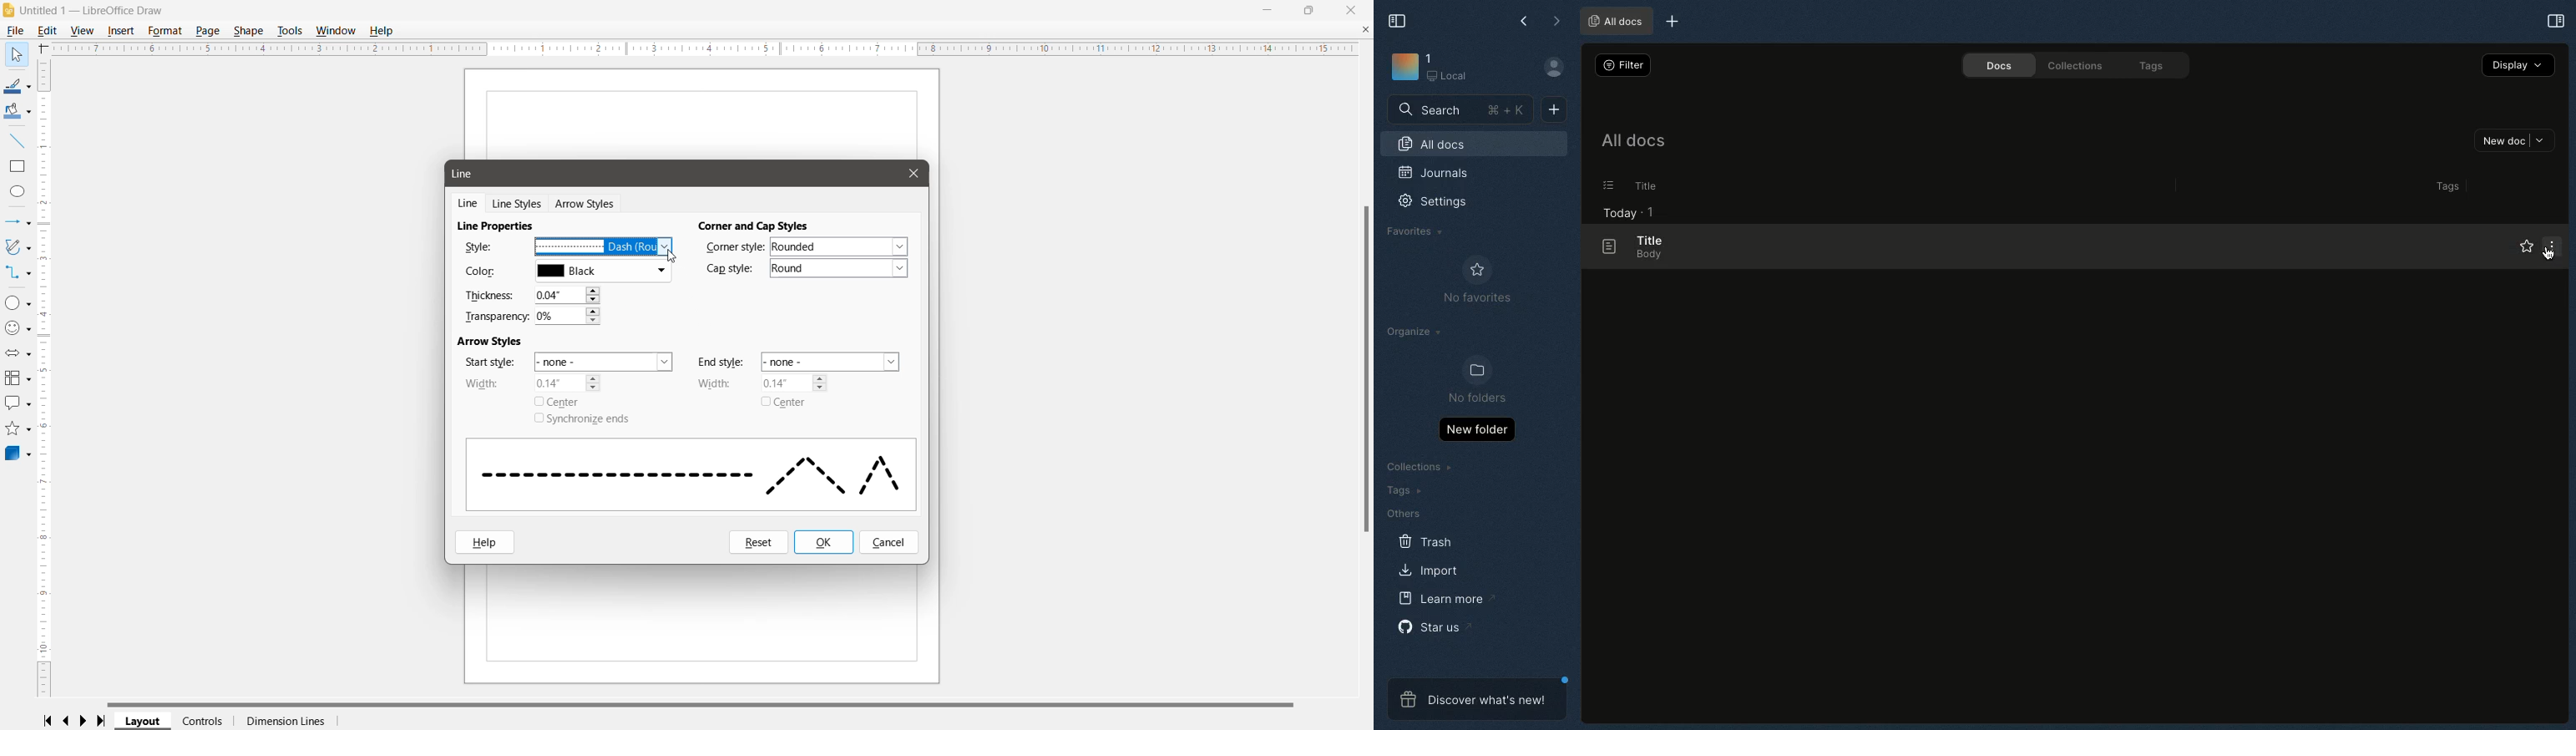 Image resolution: width=2576 pixels, height=756 pixels. Describe the element at coordinates (1477, 280) in the screenshot. I see `No favorites` at that location.